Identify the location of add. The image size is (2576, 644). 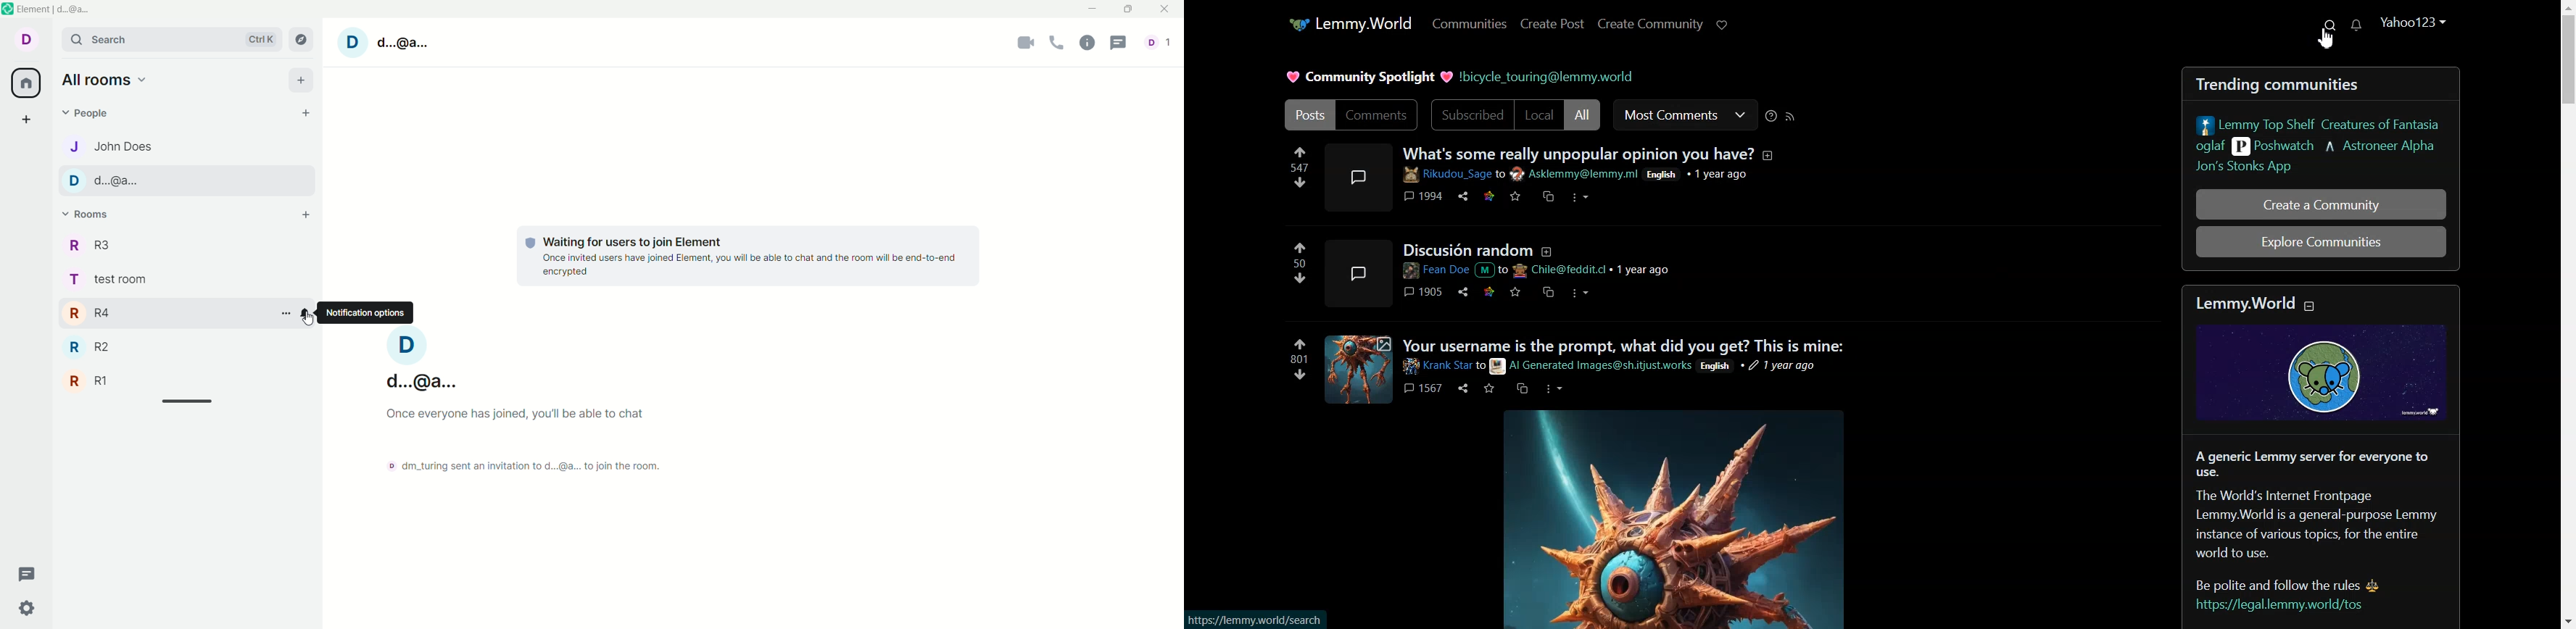
(301, 80).